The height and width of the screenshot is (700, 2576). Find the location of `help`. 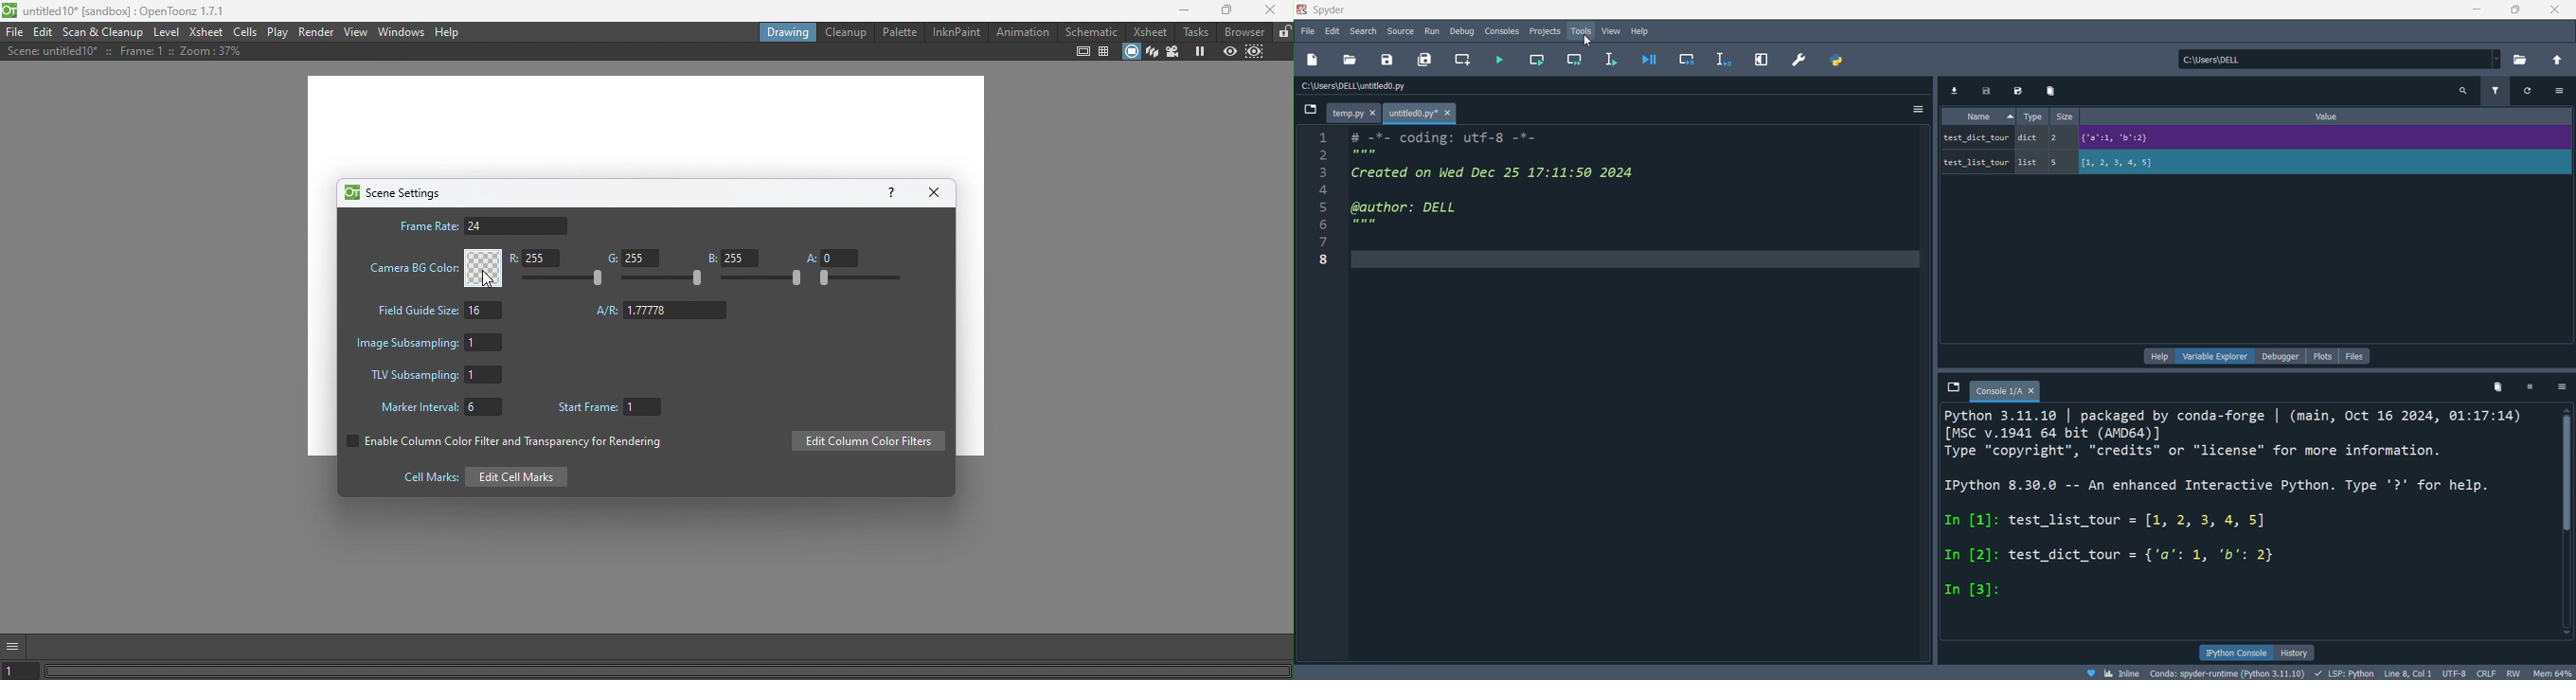

help is located at coordinates (1640, 31).